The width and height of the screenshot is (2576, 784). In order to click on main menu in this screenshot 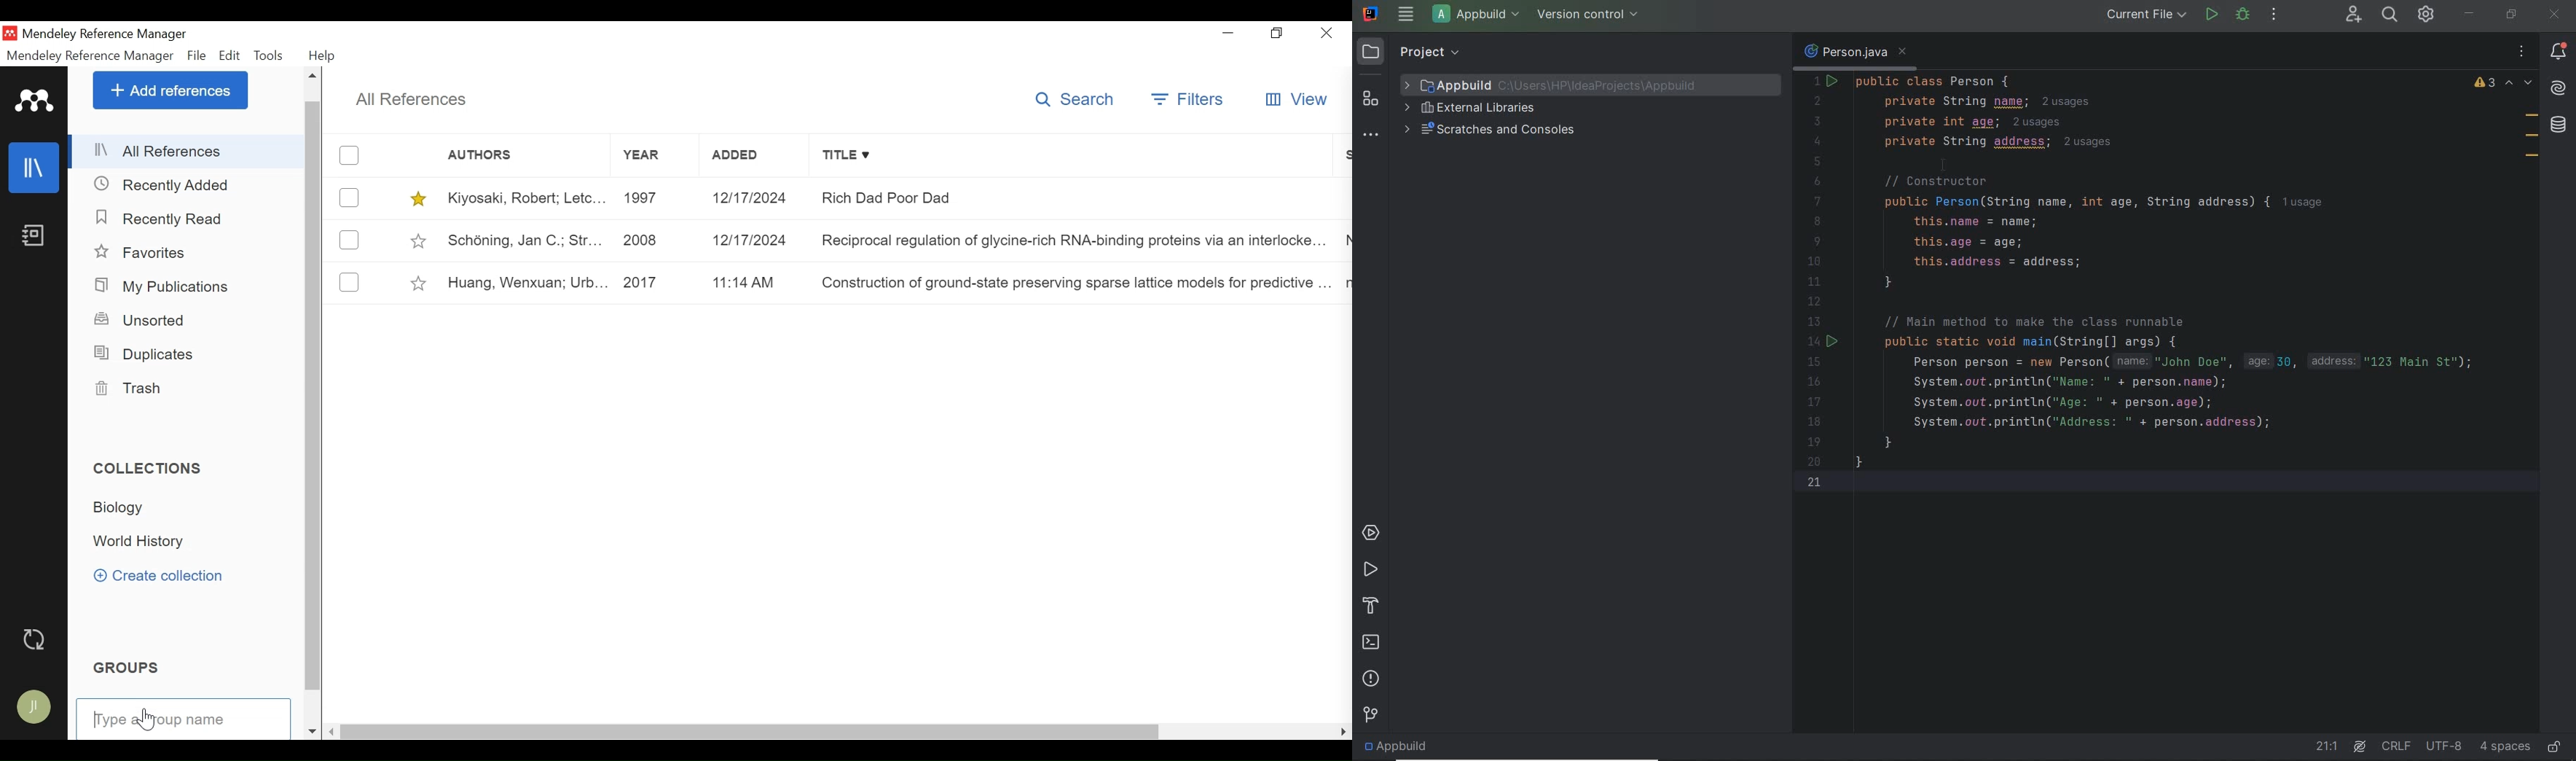, I will do `click(1405, 15)`.